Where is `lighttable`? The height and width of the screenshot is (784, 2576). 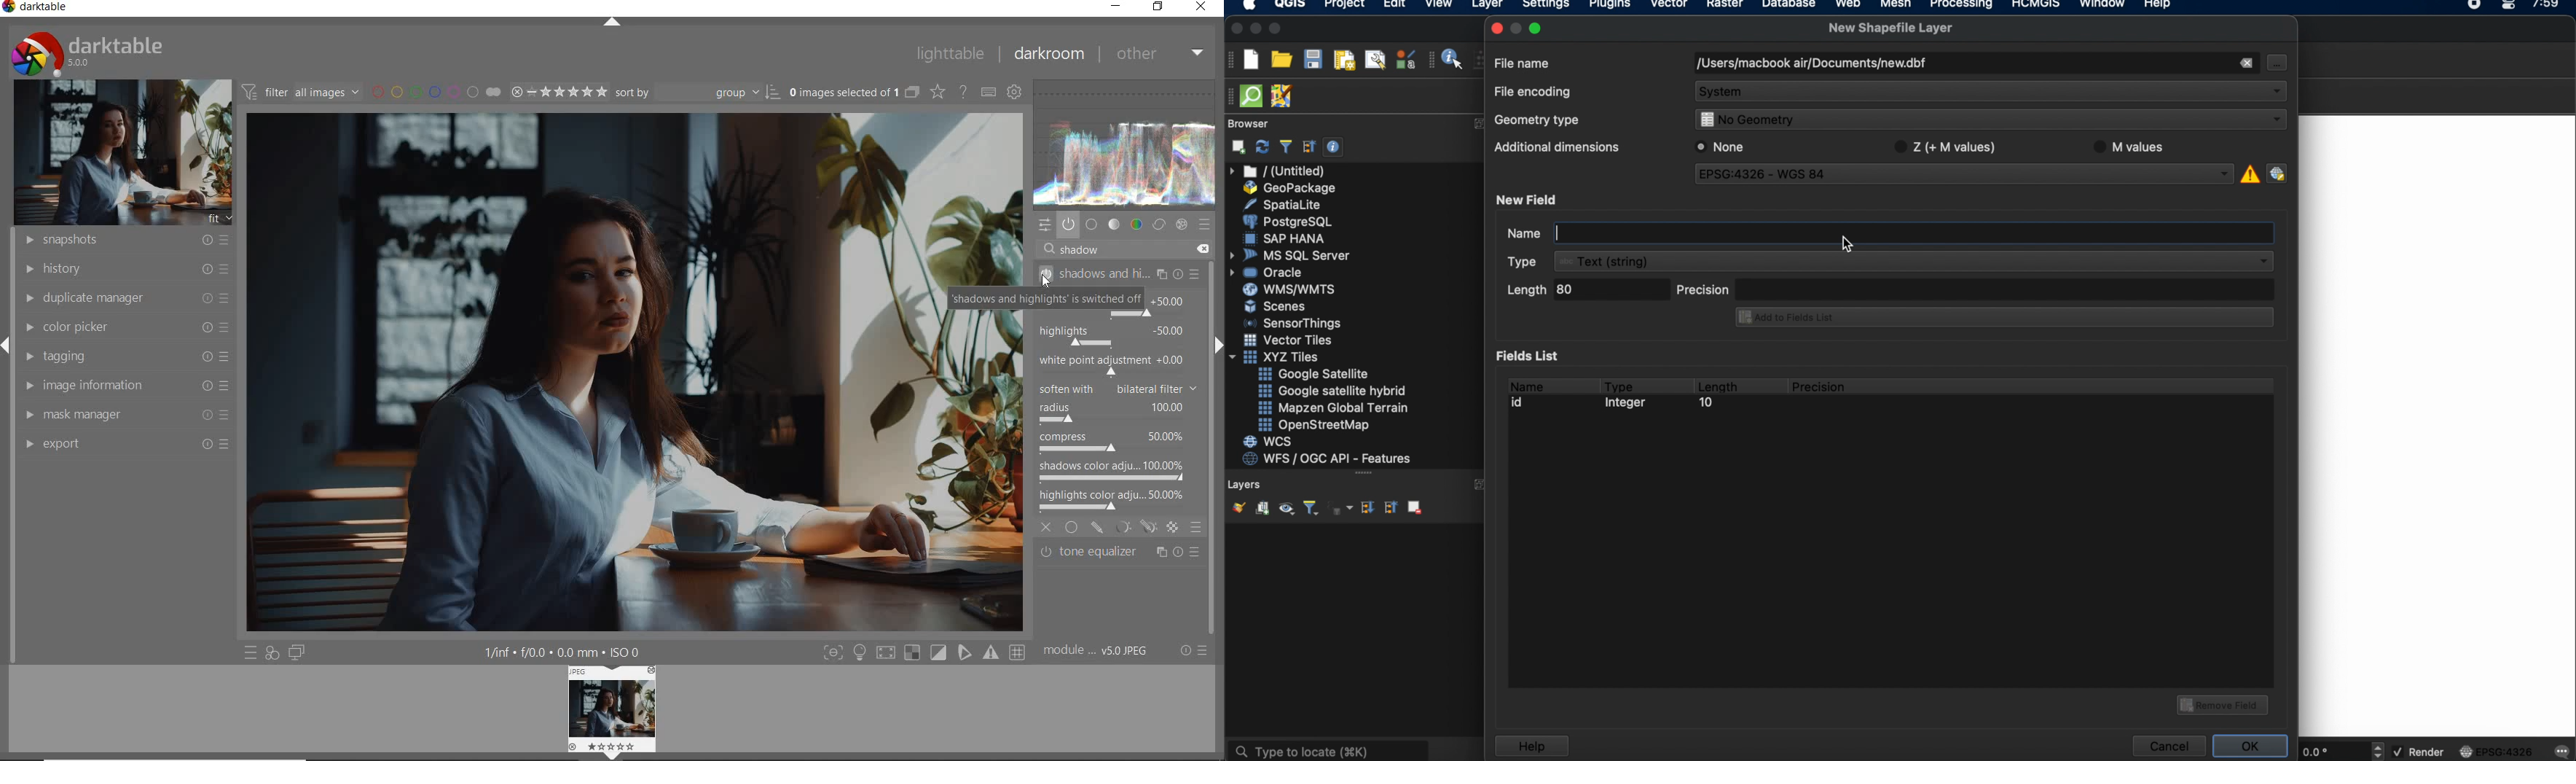
lighttable is located at coordinates (949, 55).